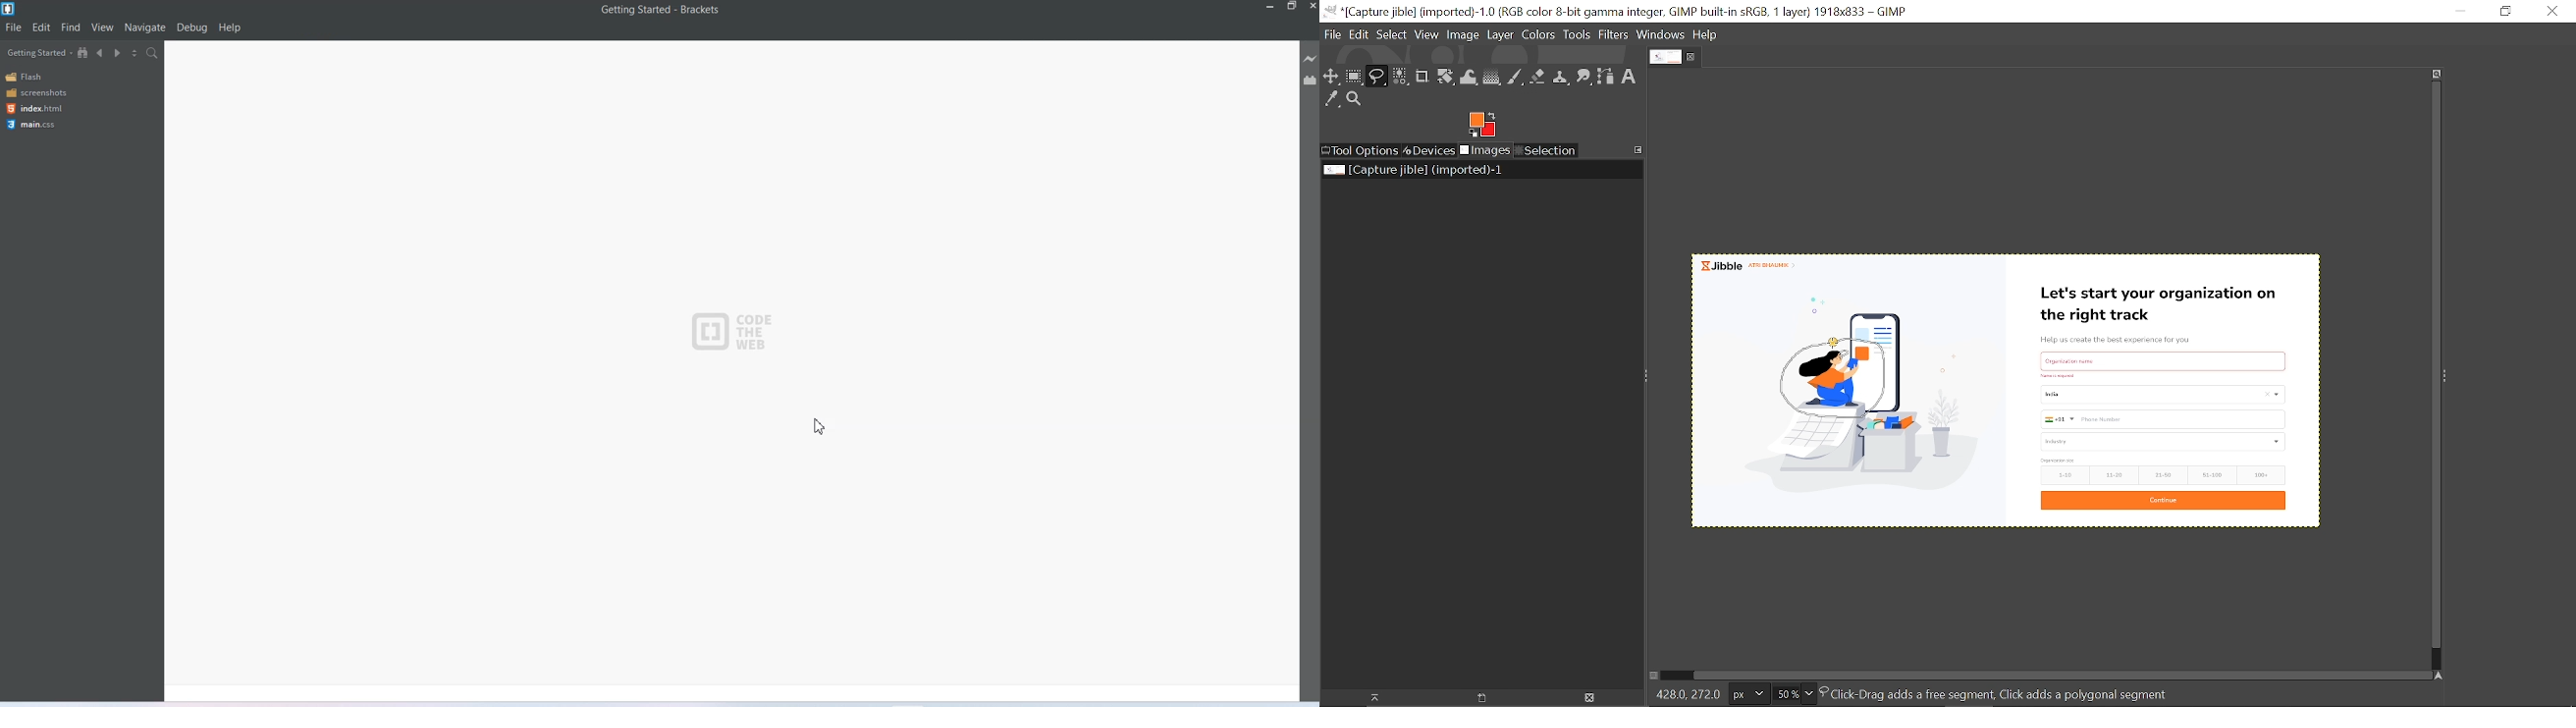 The image size is (2576, 728). What do you see at coordinates (2552, 11) in the screenshot?
I see `Close` at bounding box center [2552, 11].